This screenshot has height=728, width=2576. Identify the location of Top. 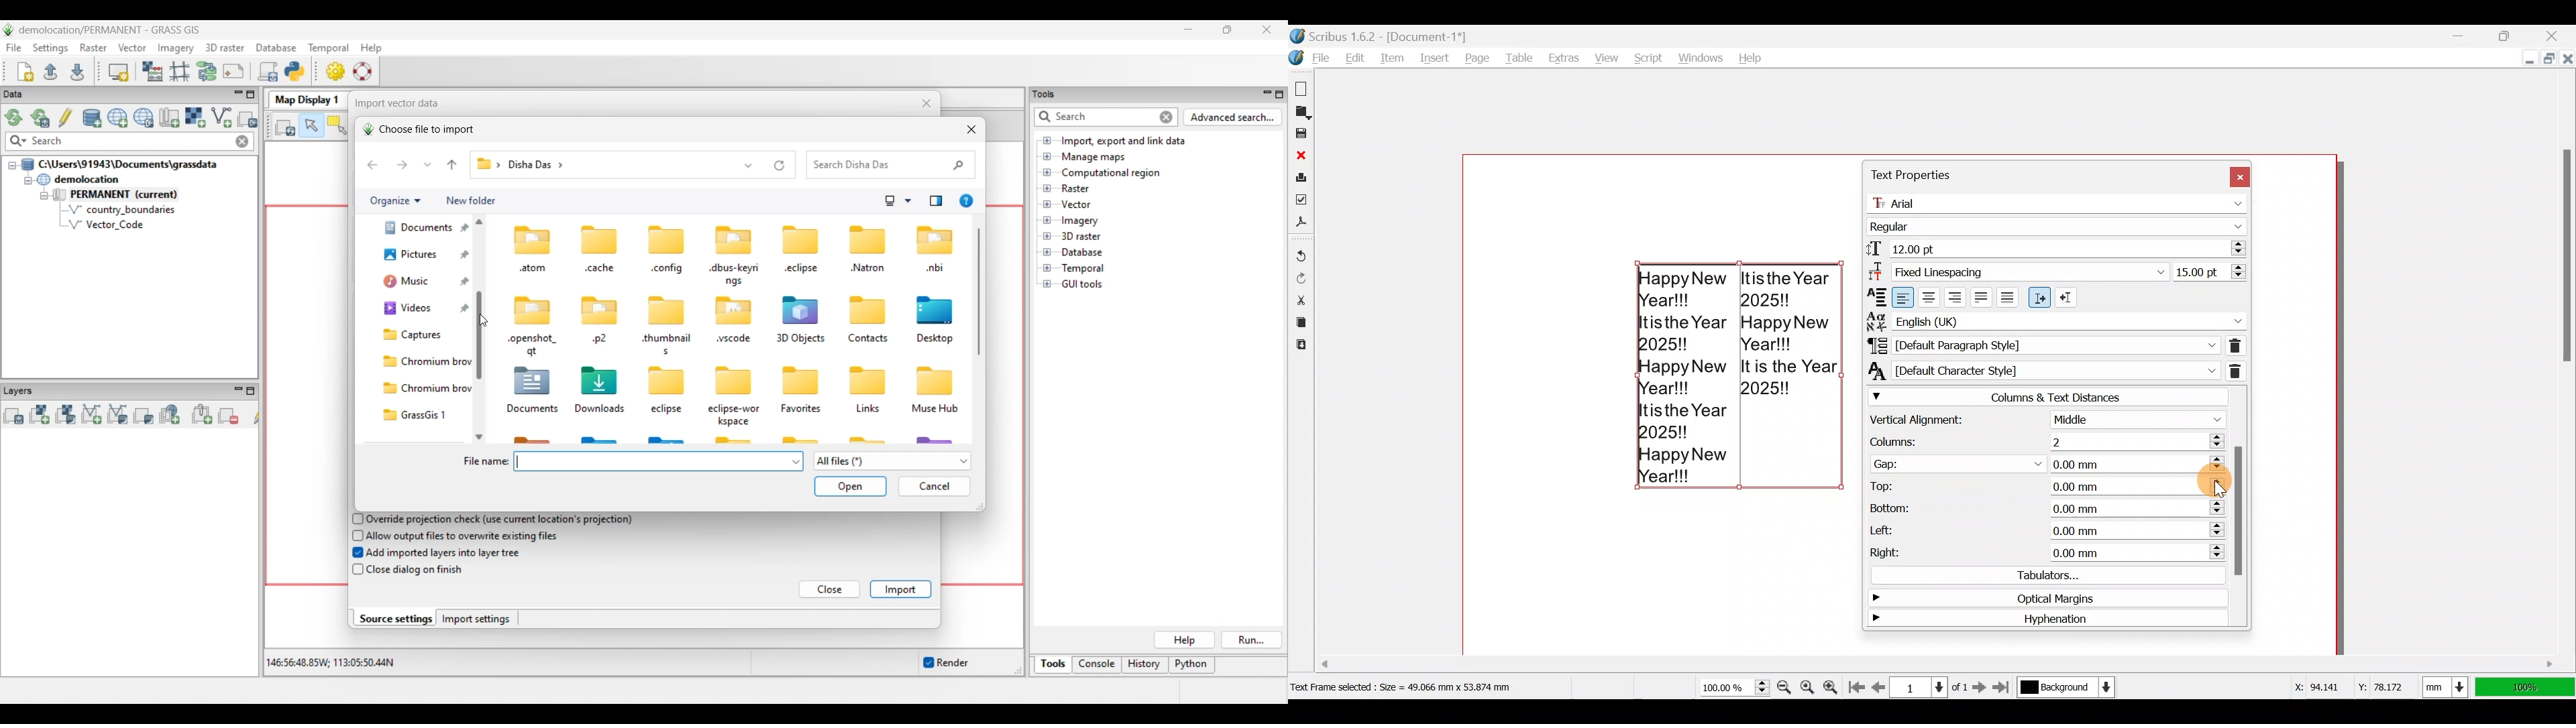
(2013, 483).